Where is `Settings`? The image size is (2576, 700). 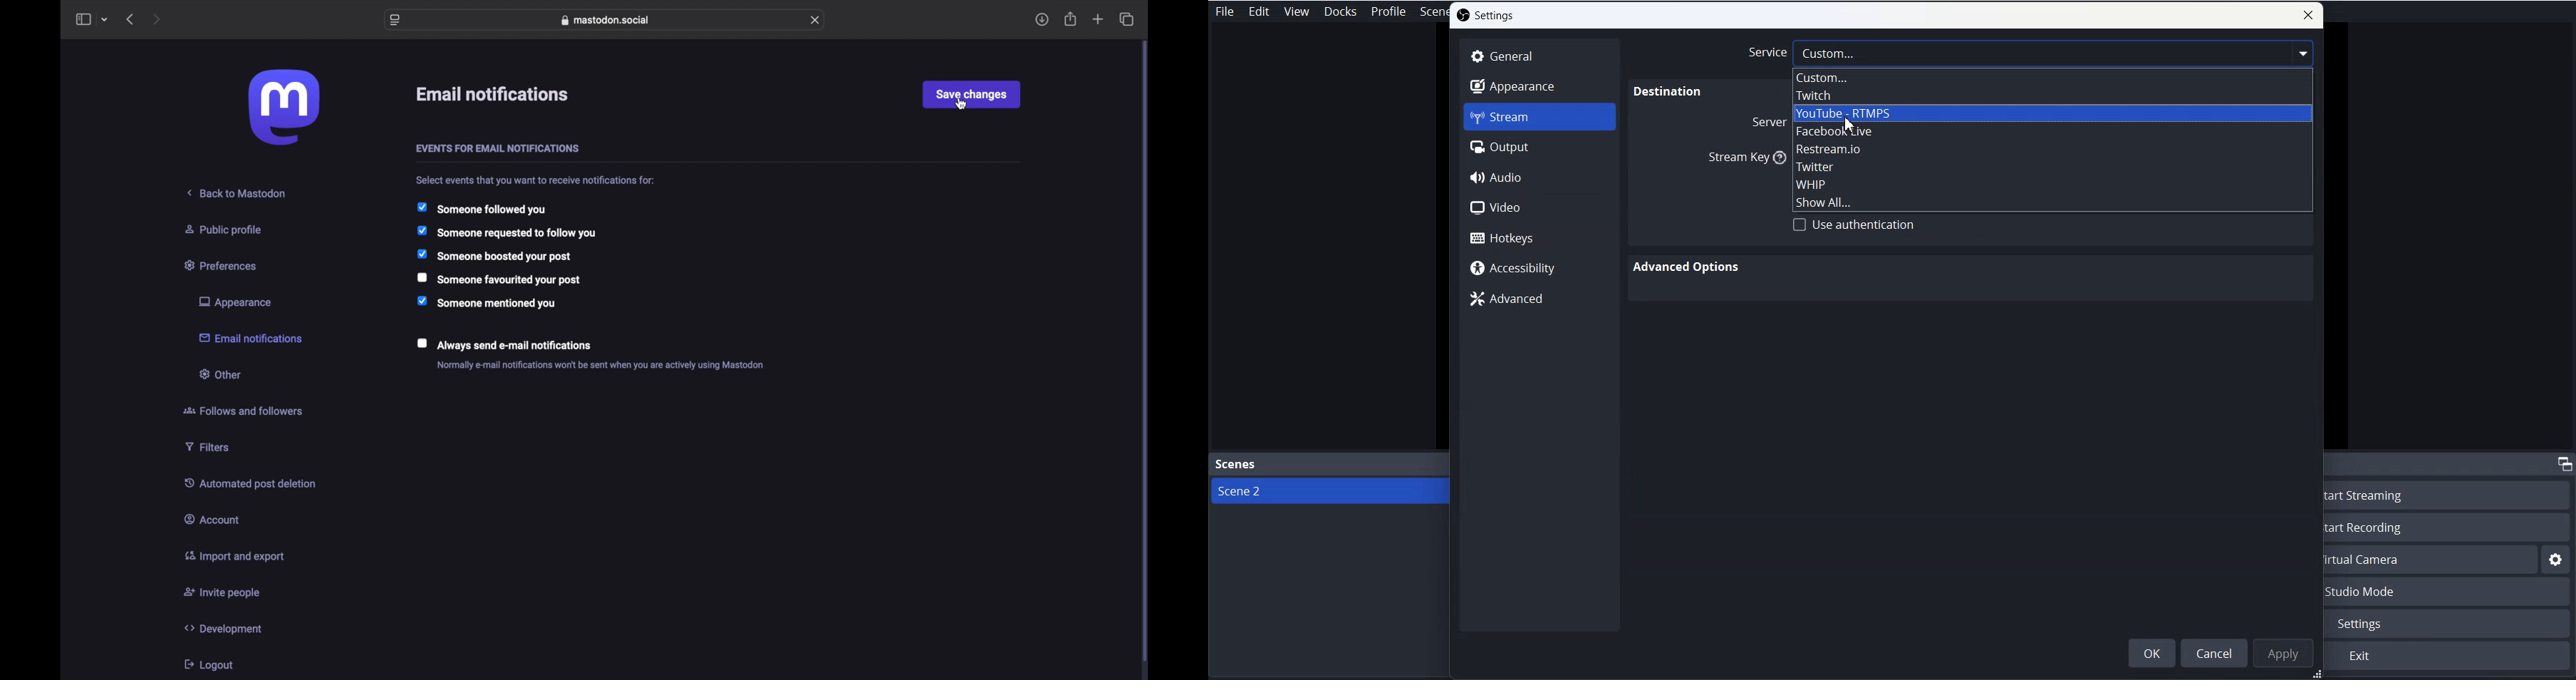 Settings is located at coordinates (1486, 15).